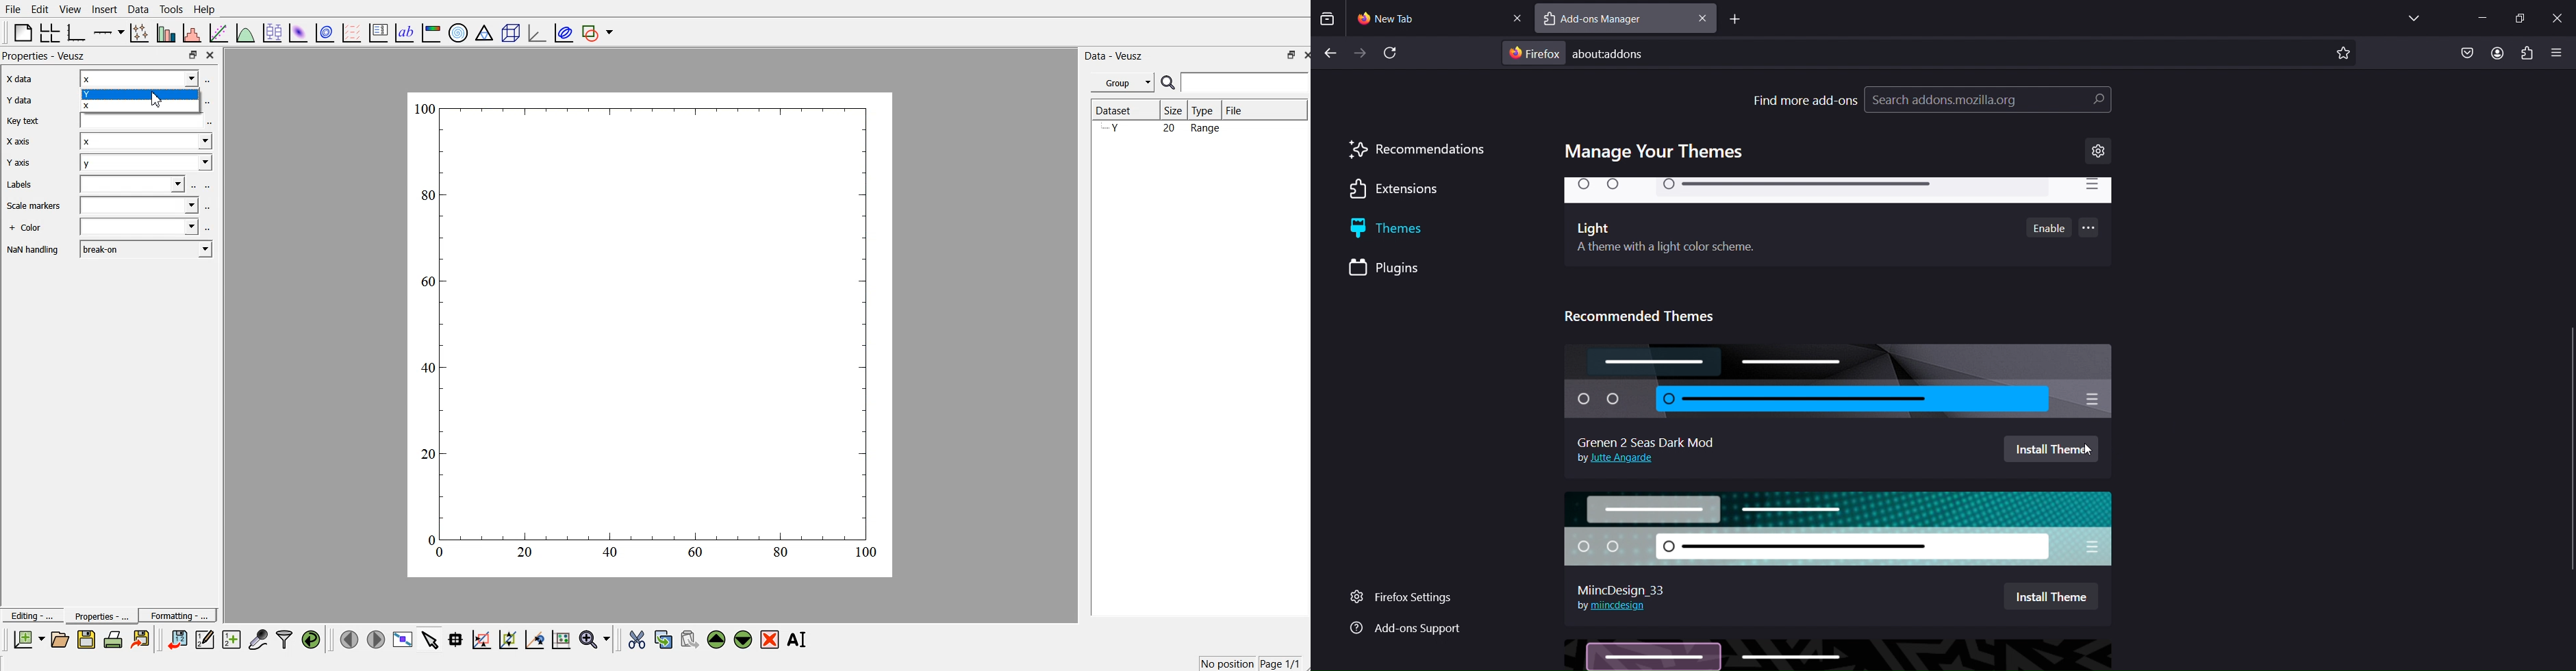 The image size is (2576, 672). I want to click on move up, so click(718, 638).